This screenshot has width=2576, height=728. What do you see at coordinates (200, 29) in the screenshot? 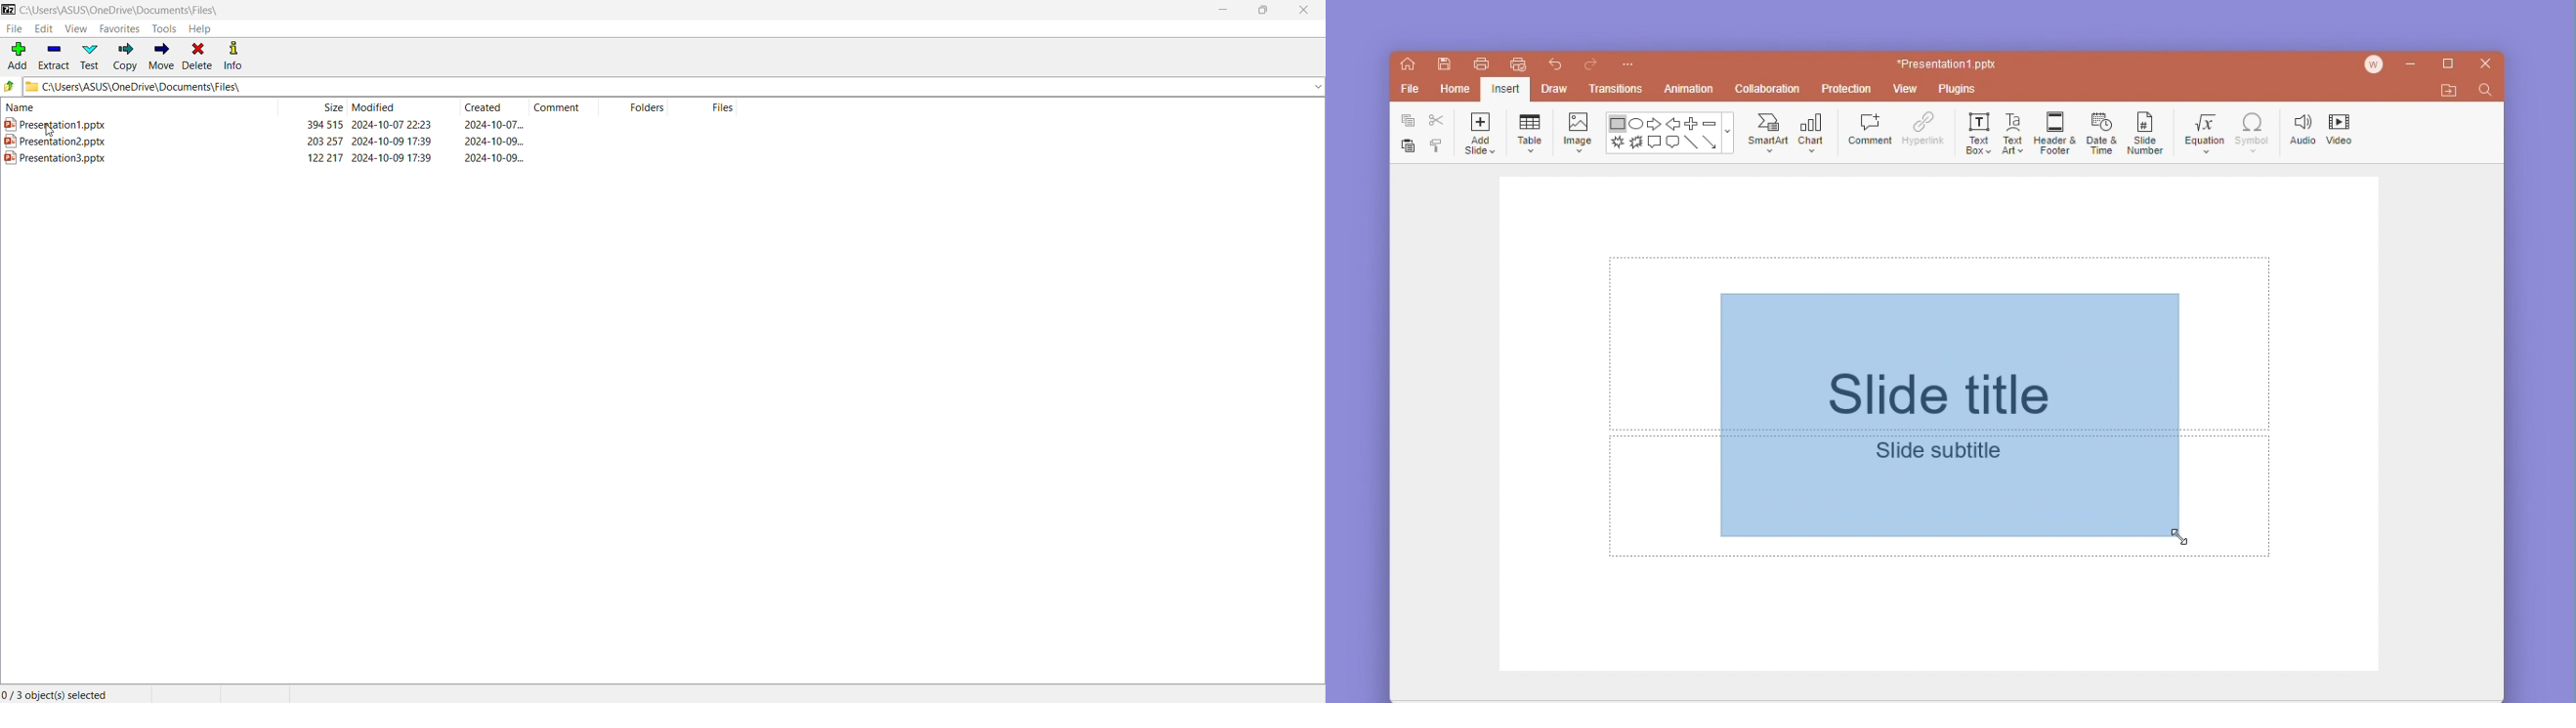
I see `Help` at bounding box center [200, 29].